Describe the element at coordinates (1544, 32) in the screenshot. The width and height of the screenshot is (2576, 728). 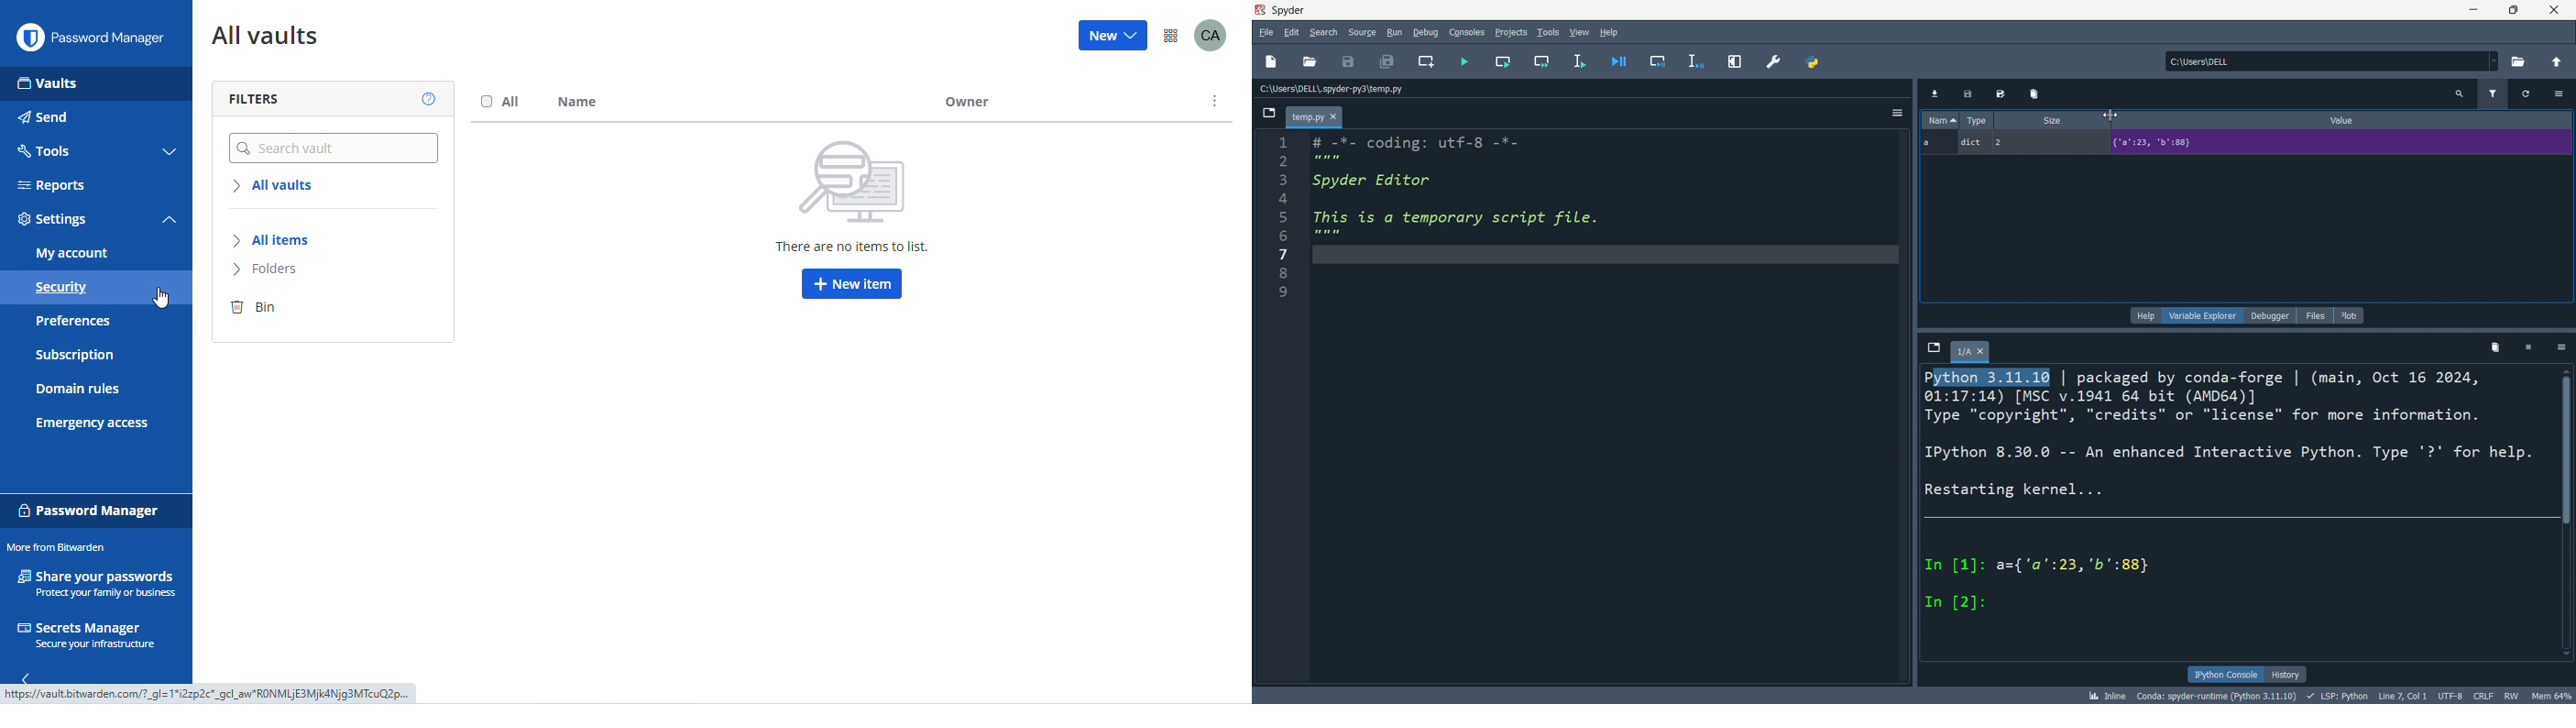
I see `tools` at that location.